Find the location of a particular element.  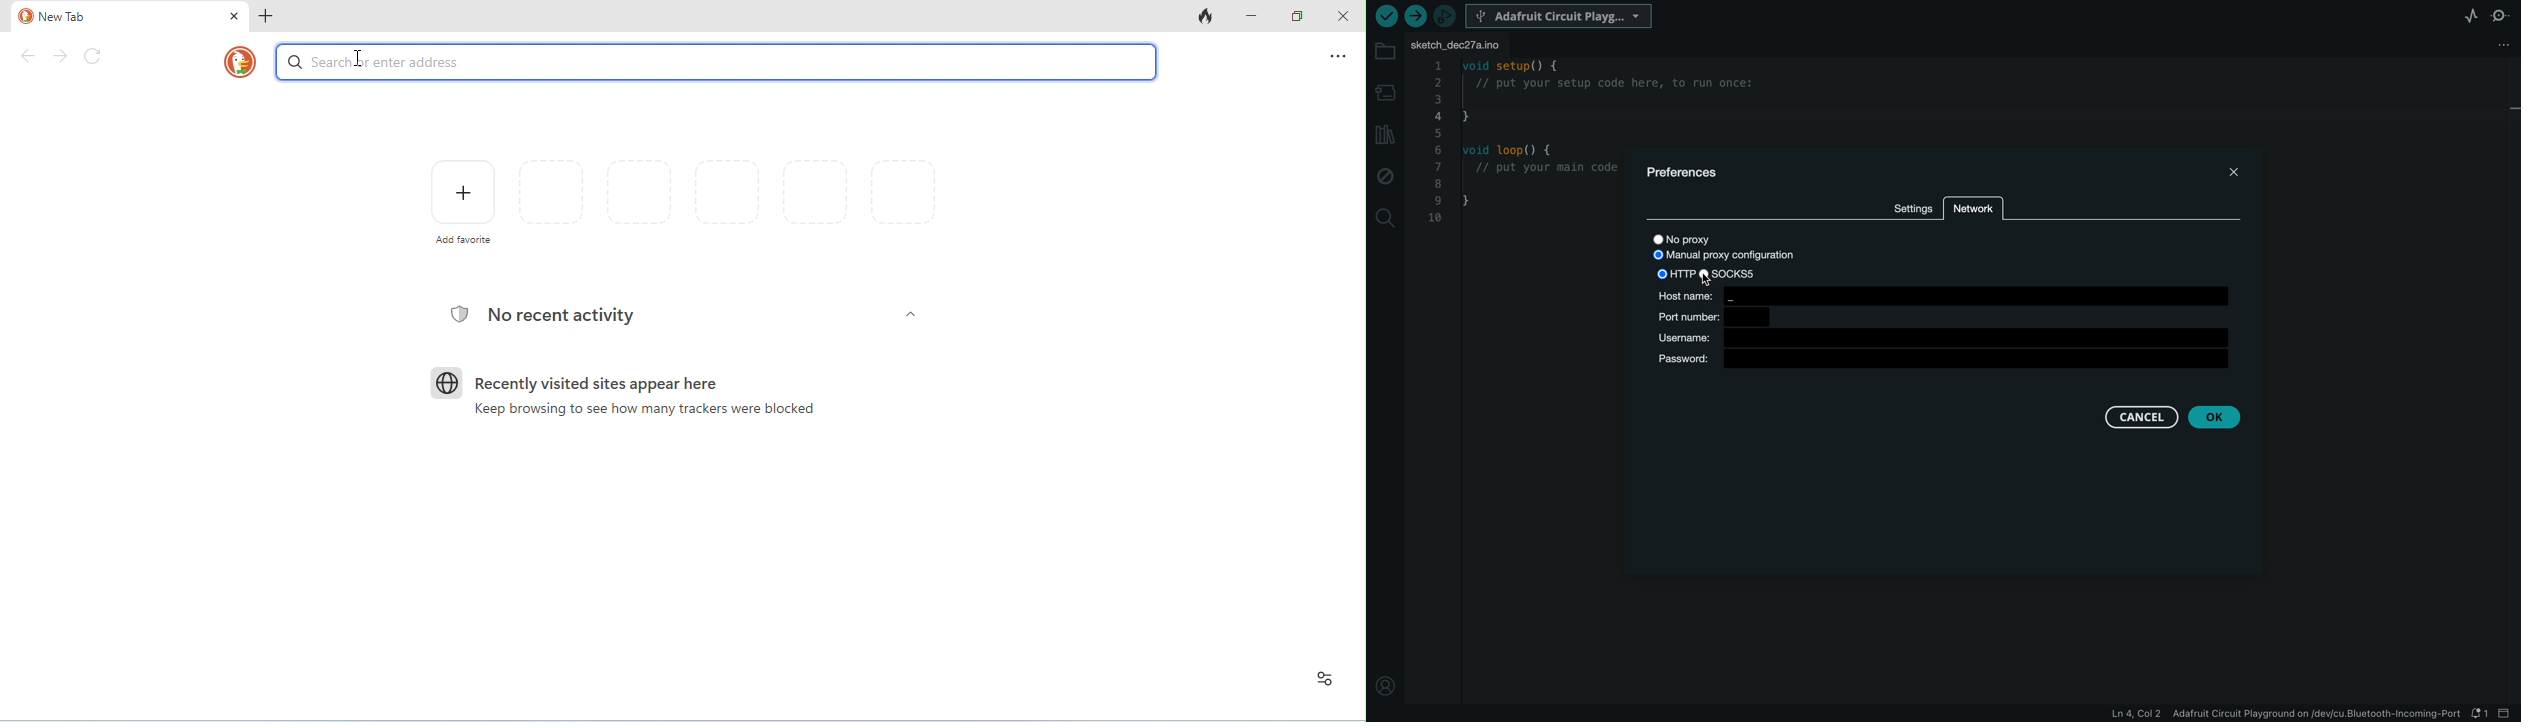

debugger is located at coordinates (1446, 16).